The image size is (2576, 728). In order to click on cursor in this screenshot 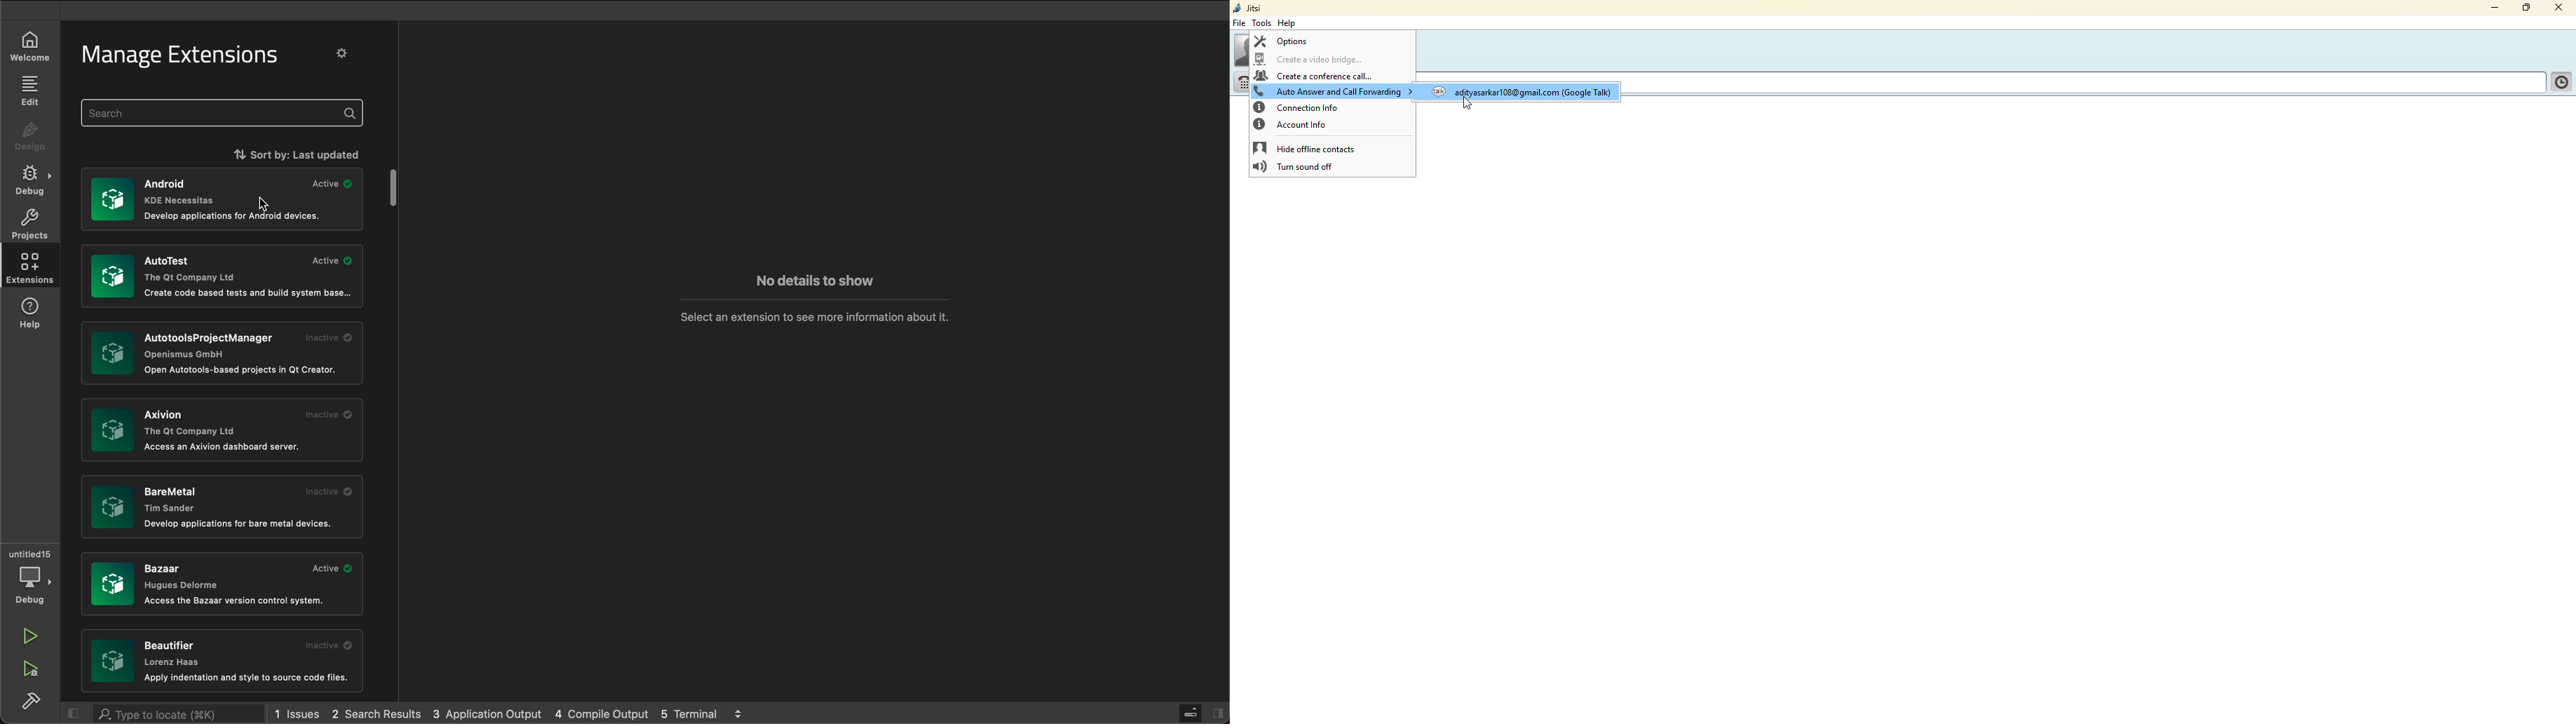, I will do `click(265, 203)`.